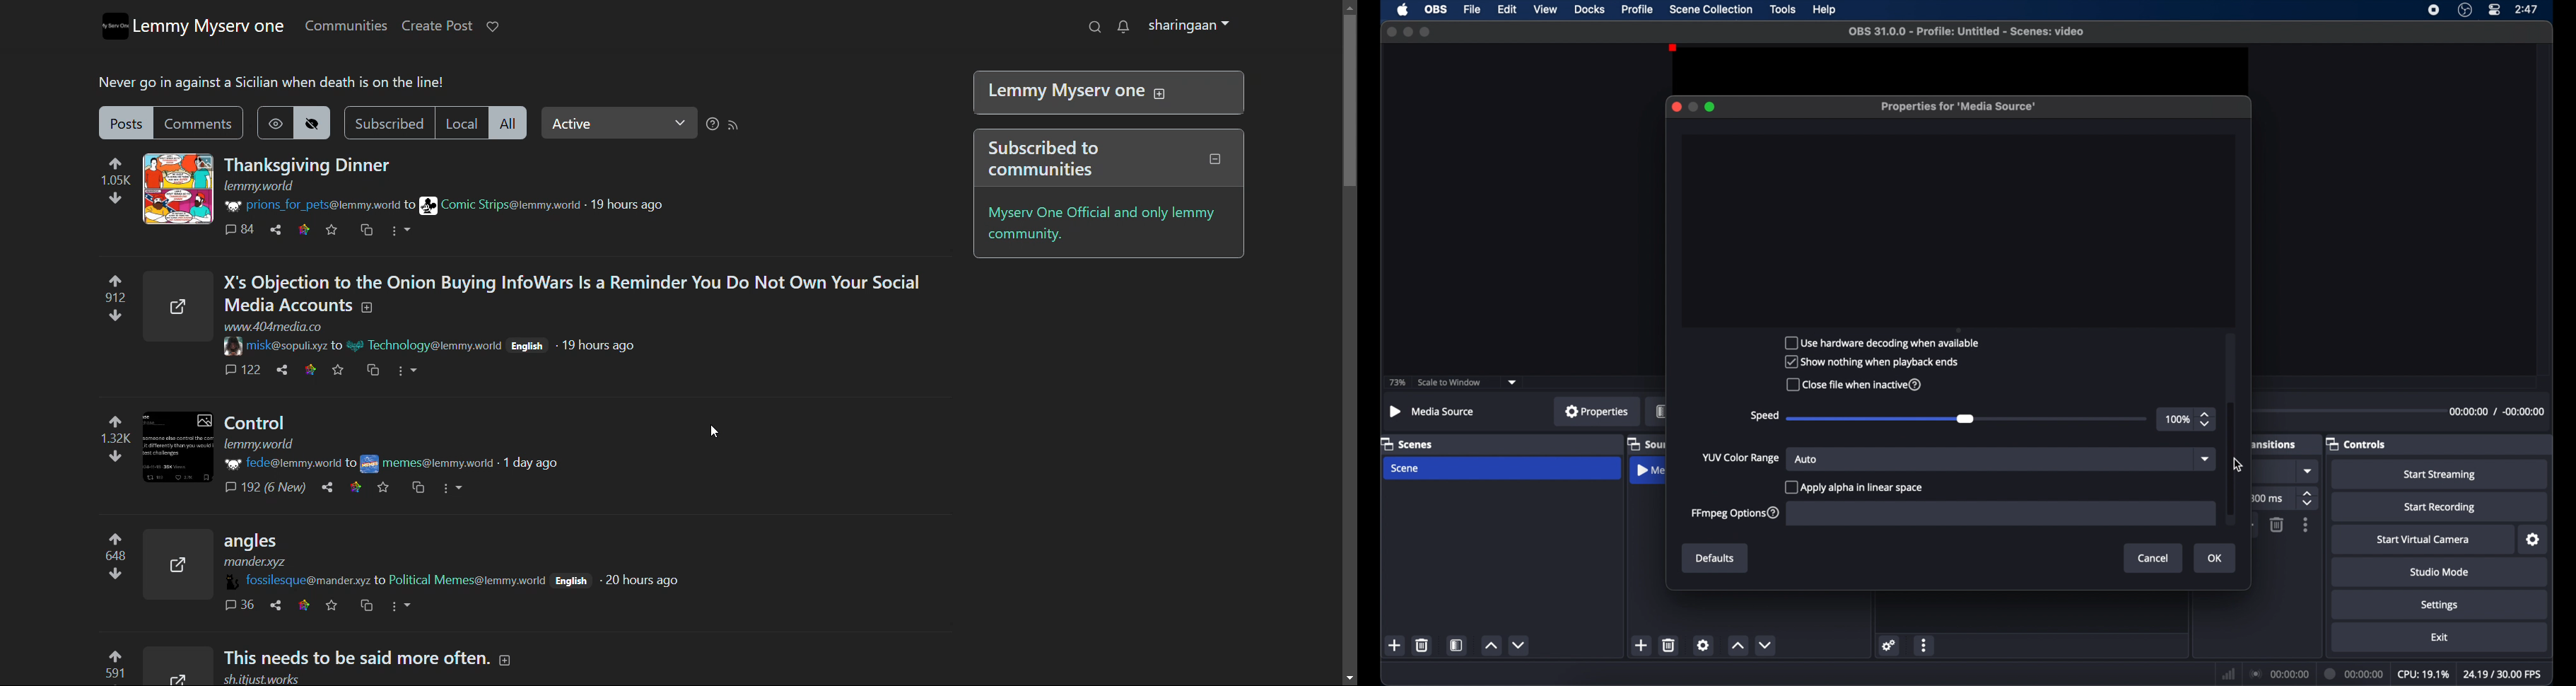 The image size is (2576, 700). What do you see at coordinates (456, 490) in the screenshot?
I see `More` at bounding box center [456, 490].